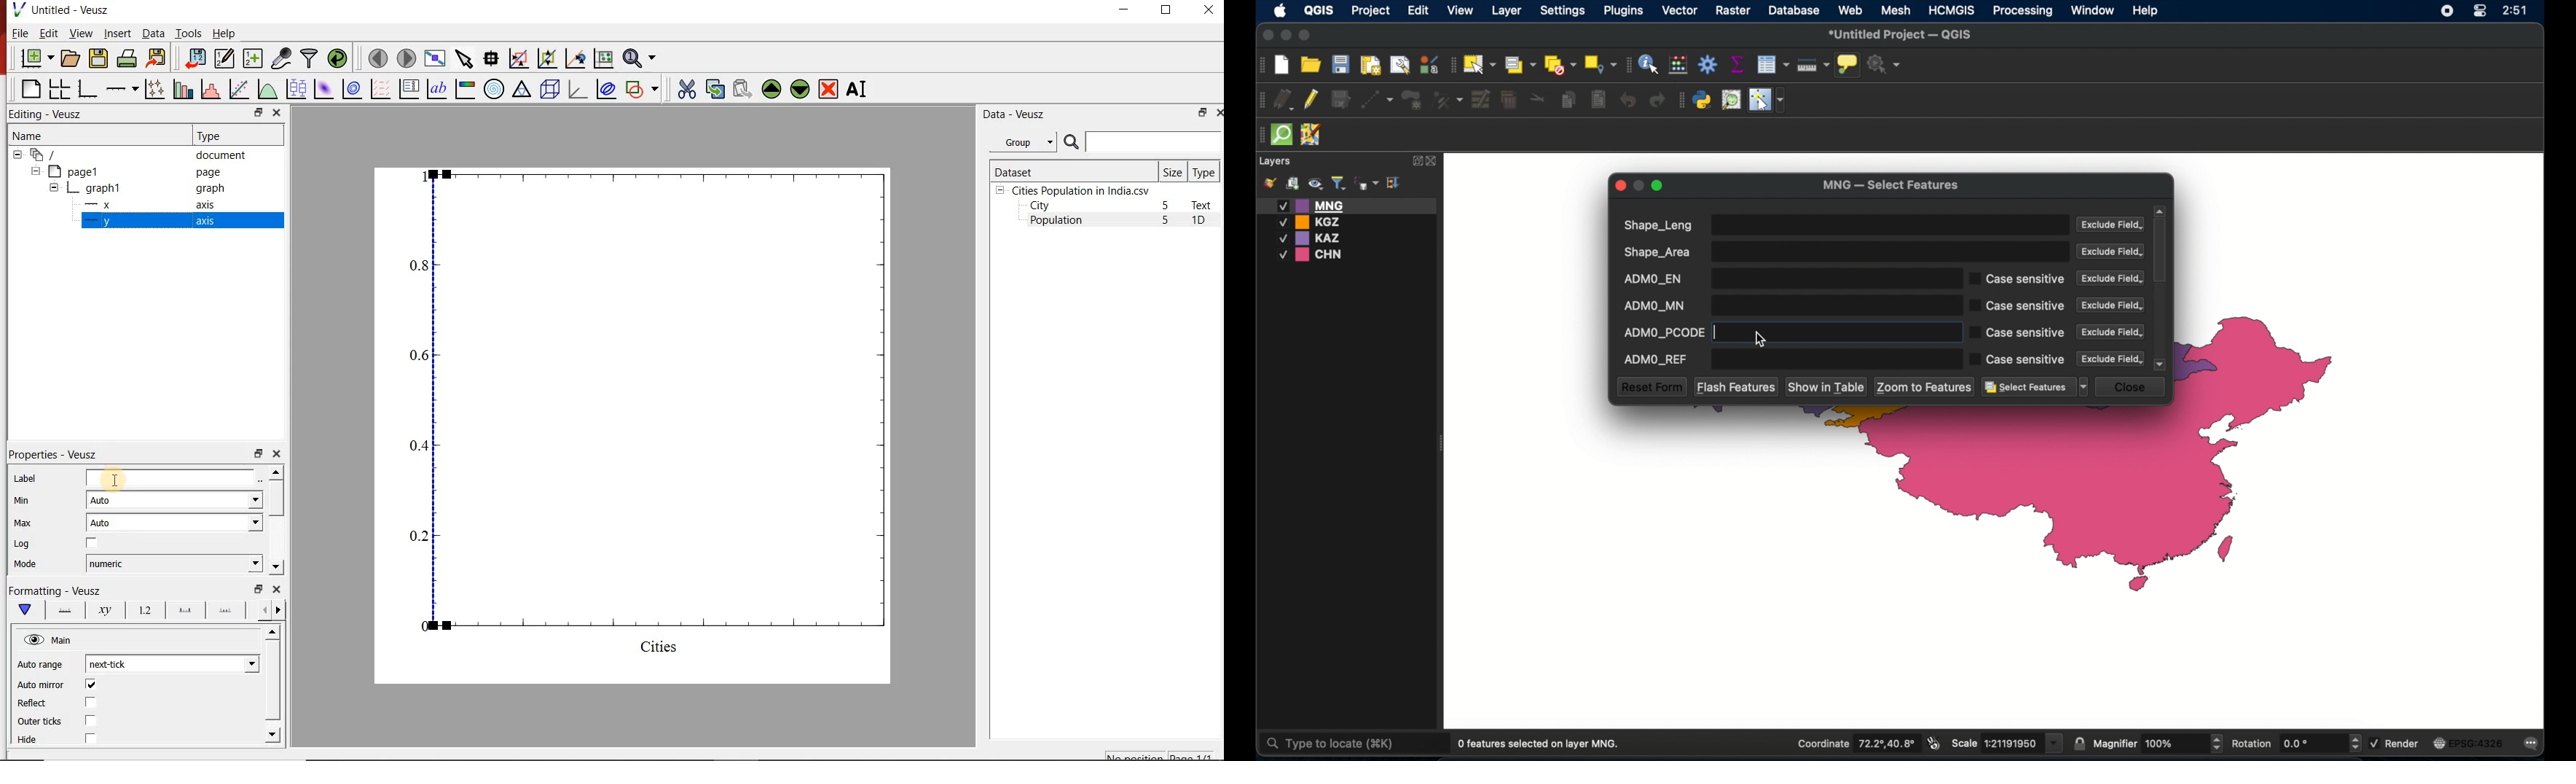  What do you see at coordinates (42, 684) in the screenshot?
I see `Auto mirror` at bounding box center [42, 684].